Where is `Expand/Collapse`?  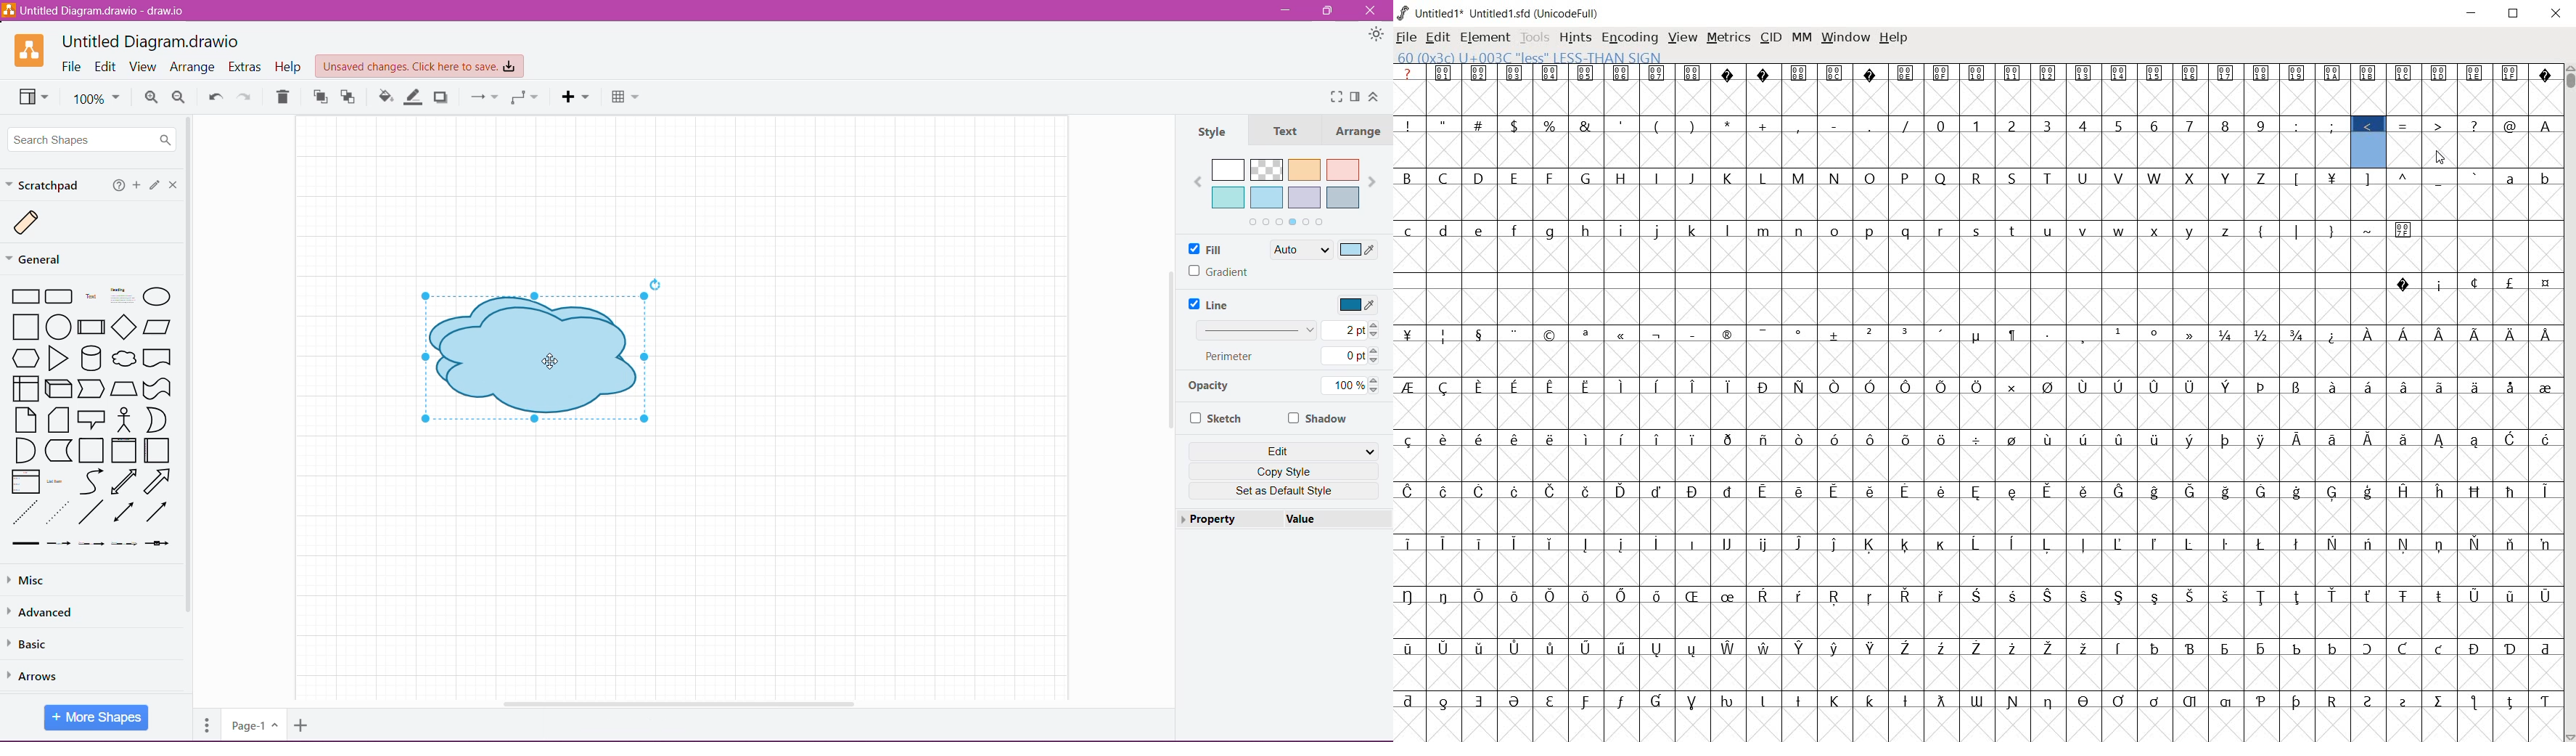
Expand/Collapse is located at coordinates (1374, 99).